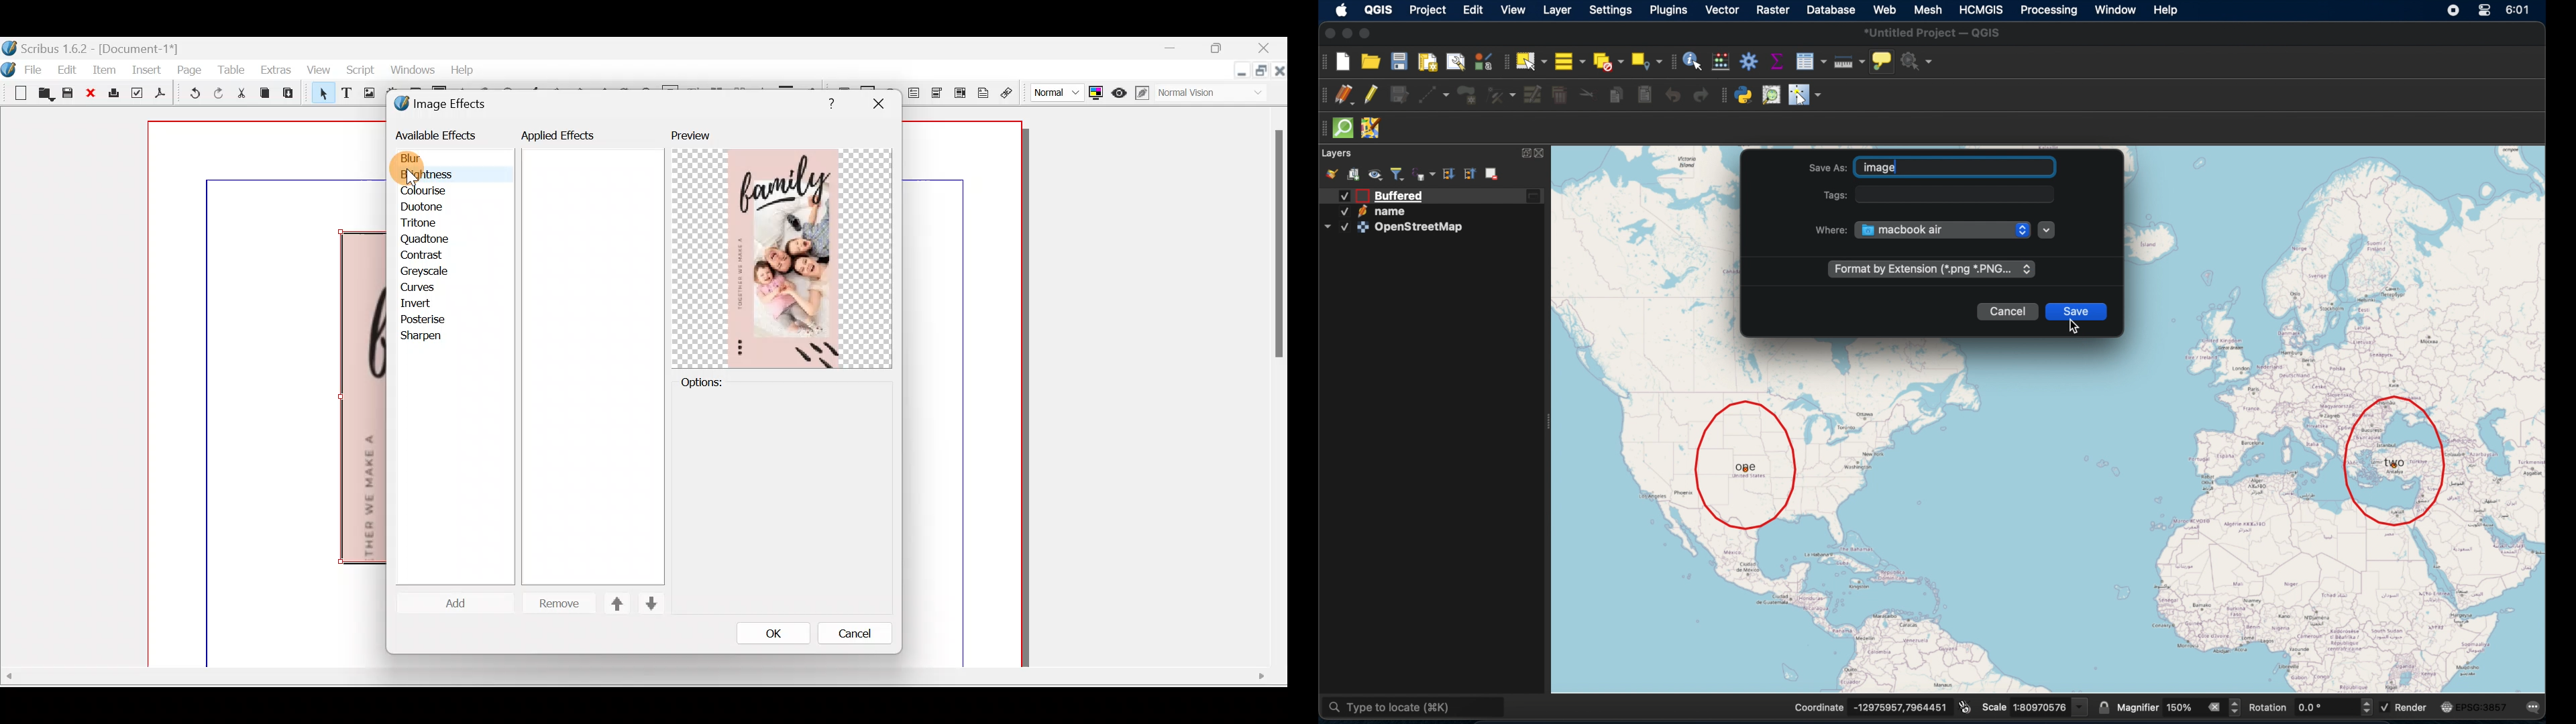 The height and width of the screenshot is (728, 2576). I want to click on Checked checkbox, so click(1342, 213).